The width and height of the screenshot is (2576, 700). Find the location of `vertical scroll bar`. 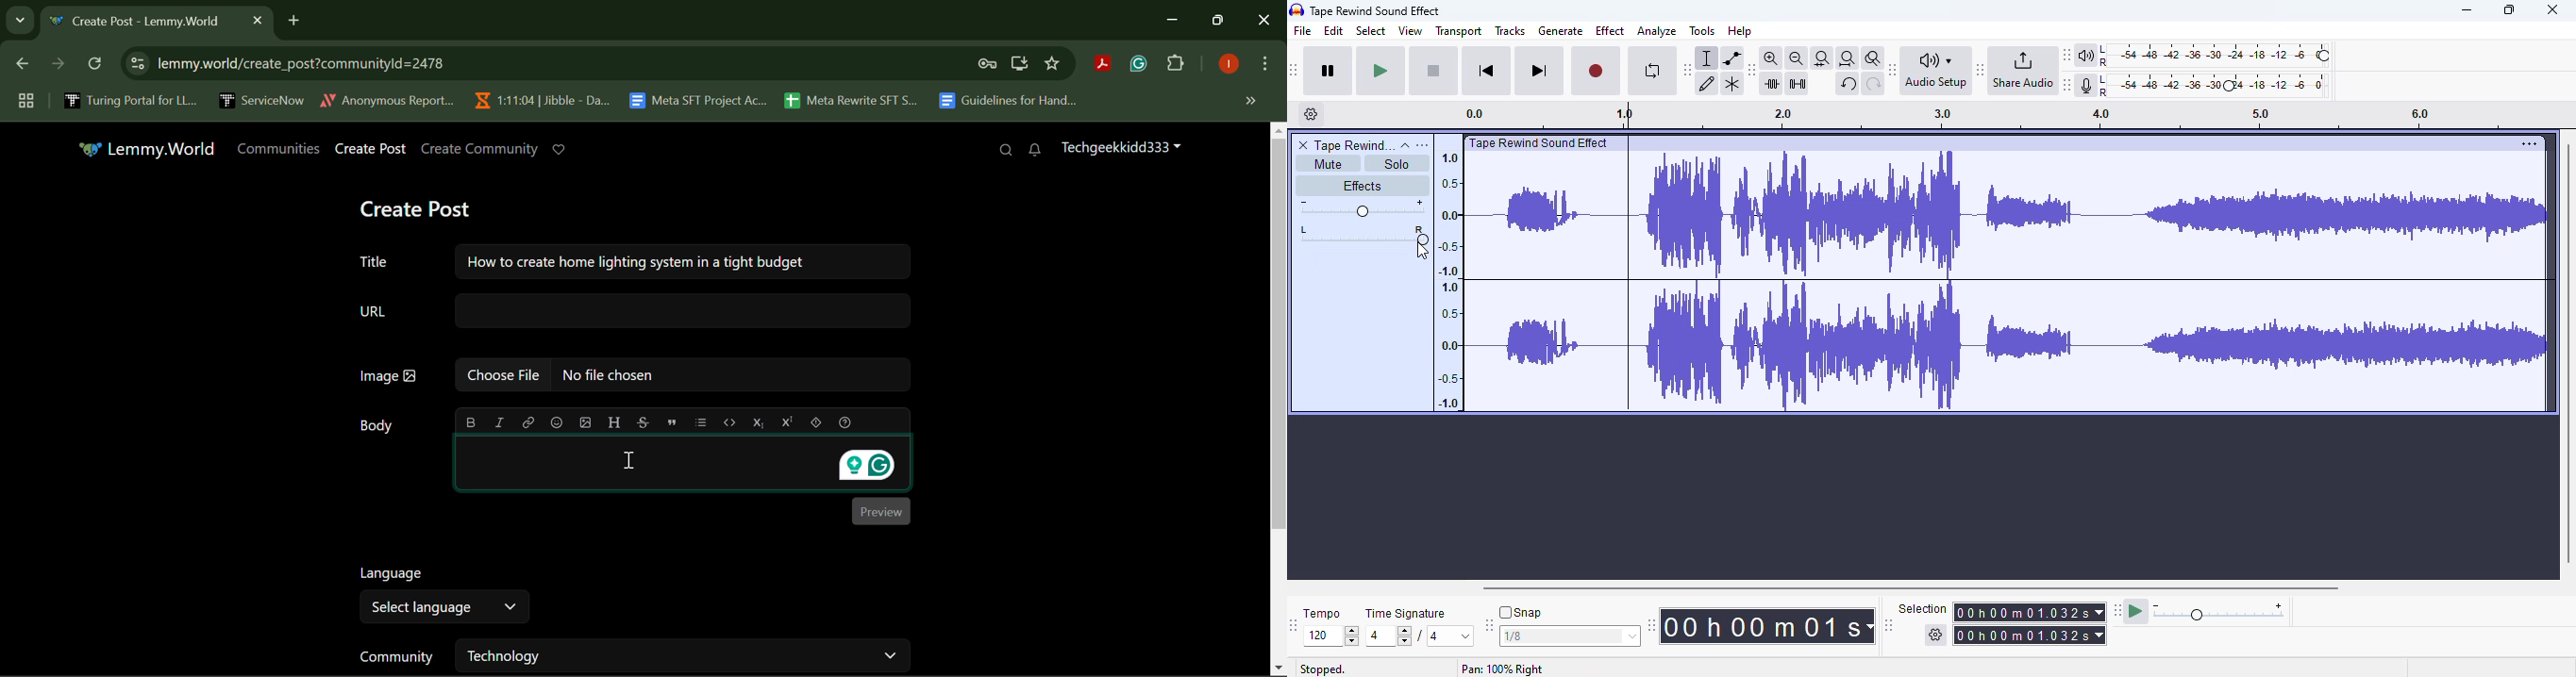

vertical scroll bar is located at coordinates (2568, 353).